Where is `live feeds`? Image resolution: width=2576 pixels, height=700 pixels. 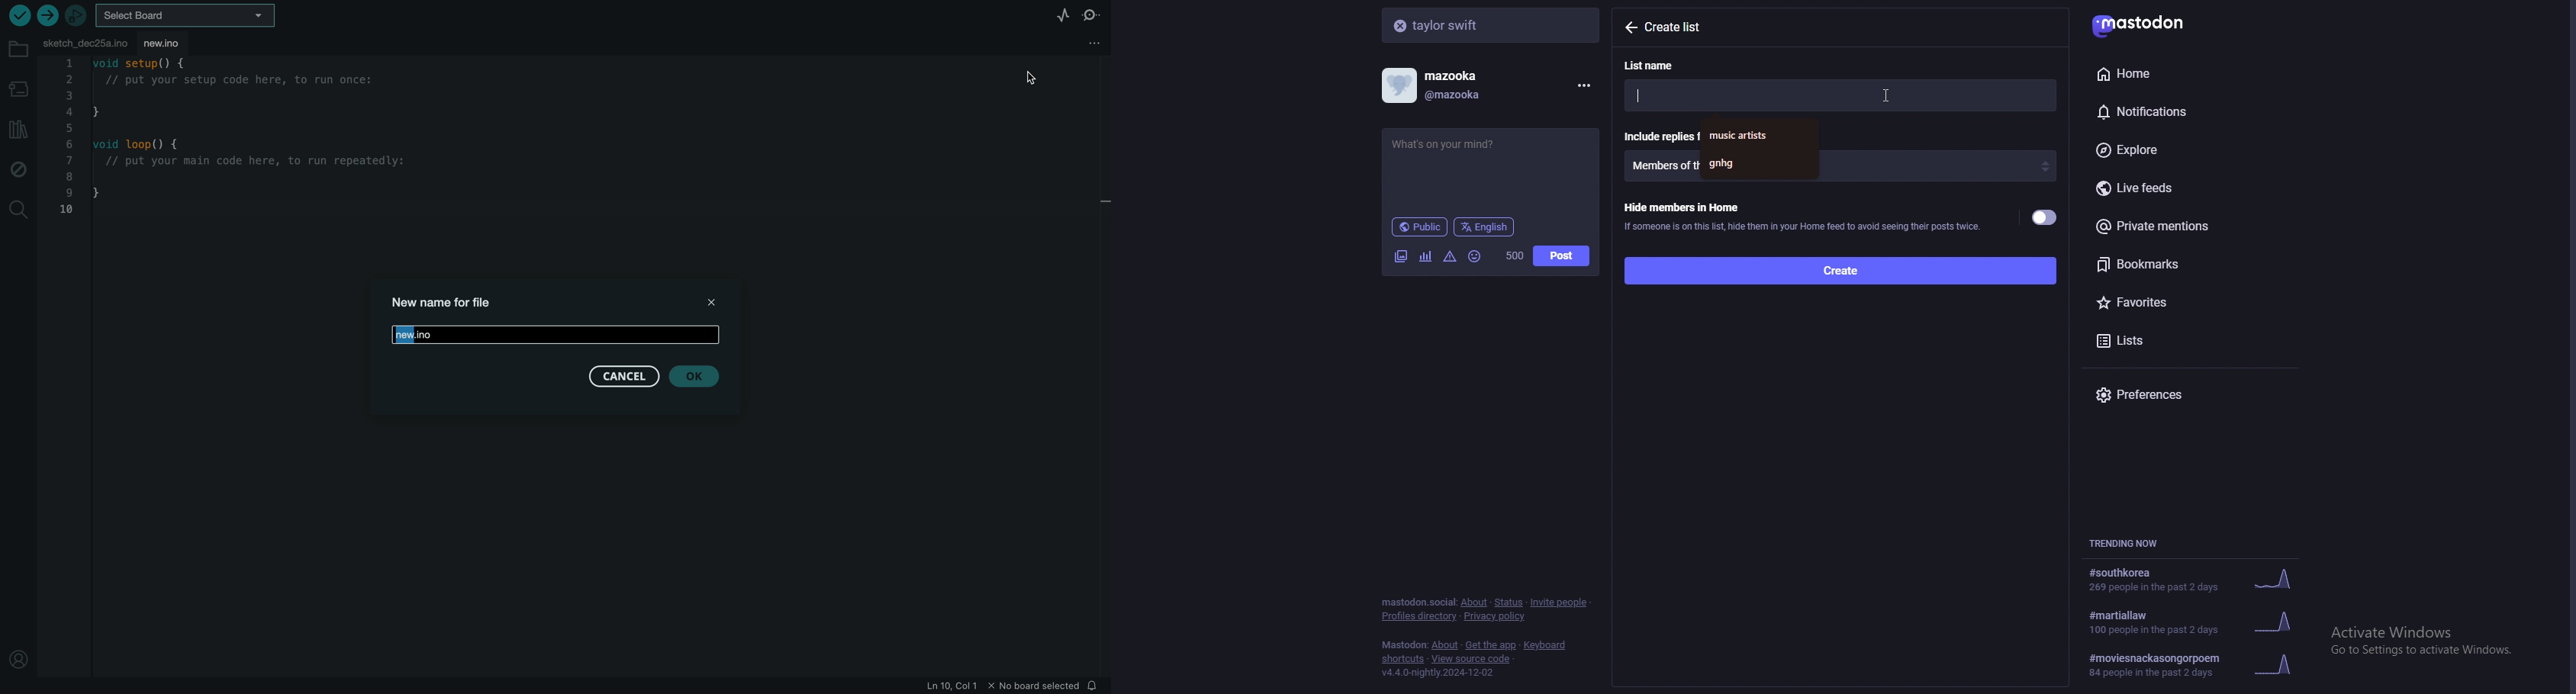
live feeds is located at coordinates (2194, 189).